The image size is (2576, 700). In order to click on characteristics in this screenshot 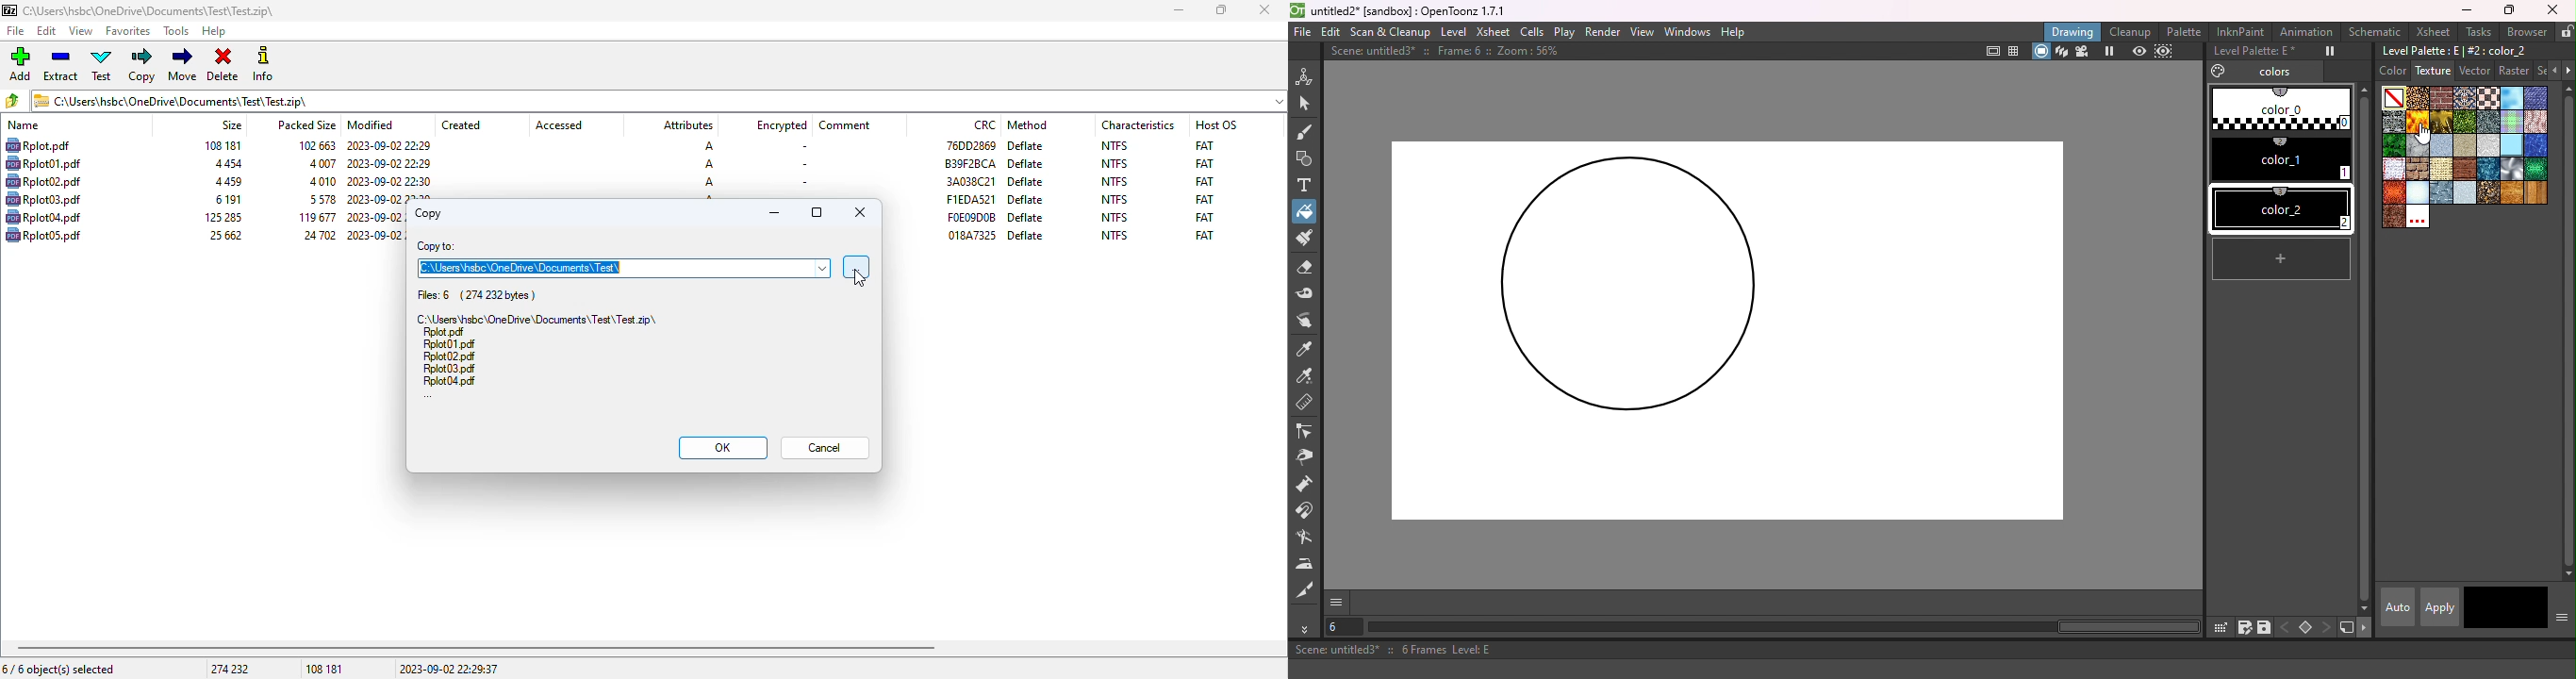, I will do `click(1138, 124)`.